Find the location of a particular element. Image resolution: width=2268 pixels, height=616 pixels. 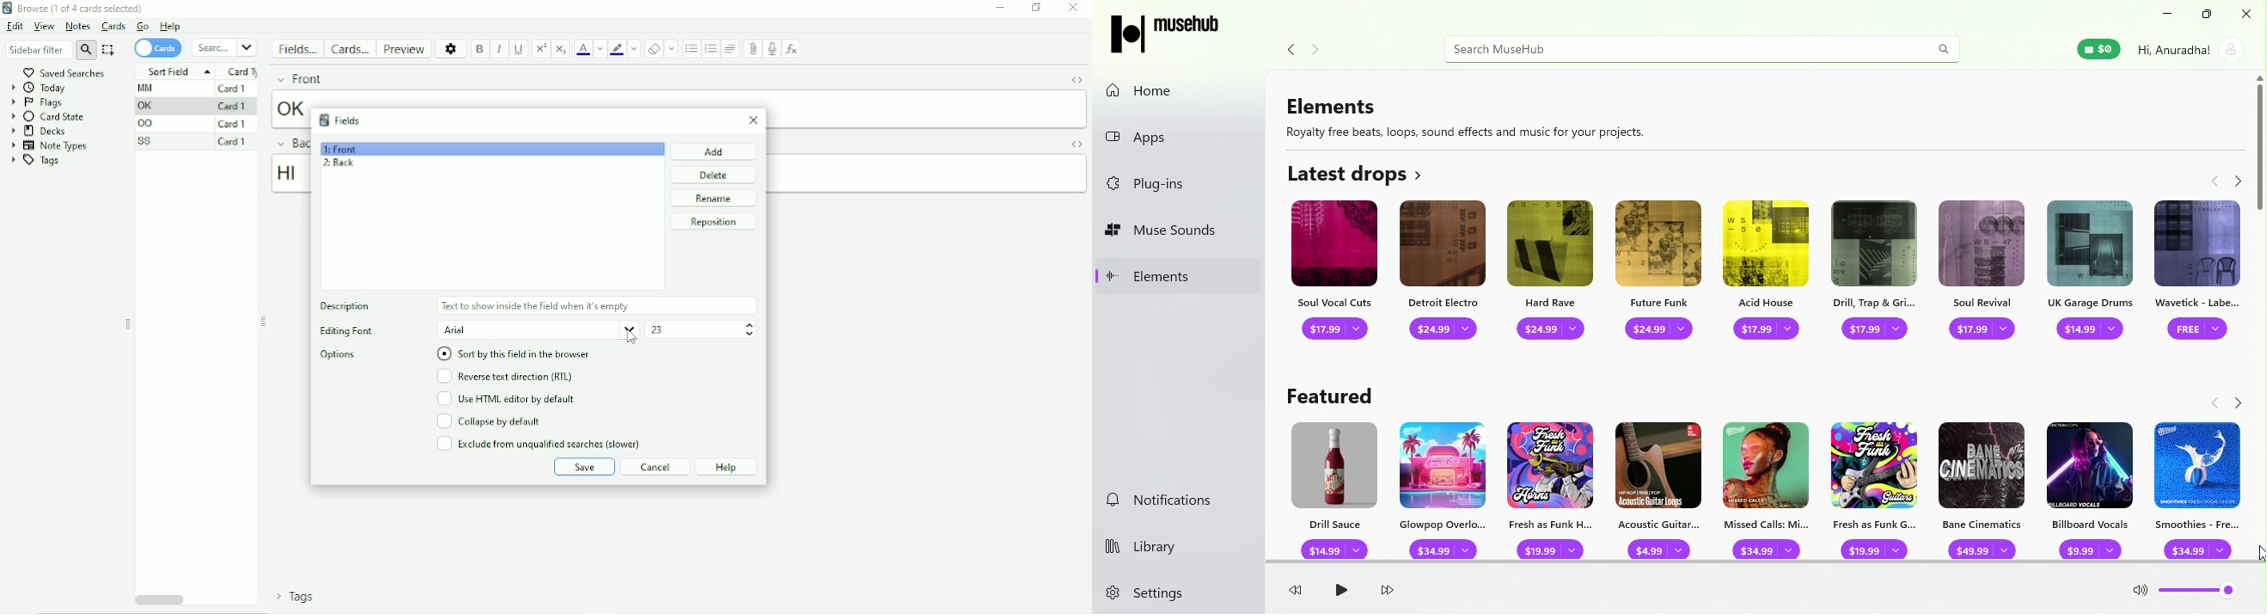

Card state is located at coordinates (50, 116).